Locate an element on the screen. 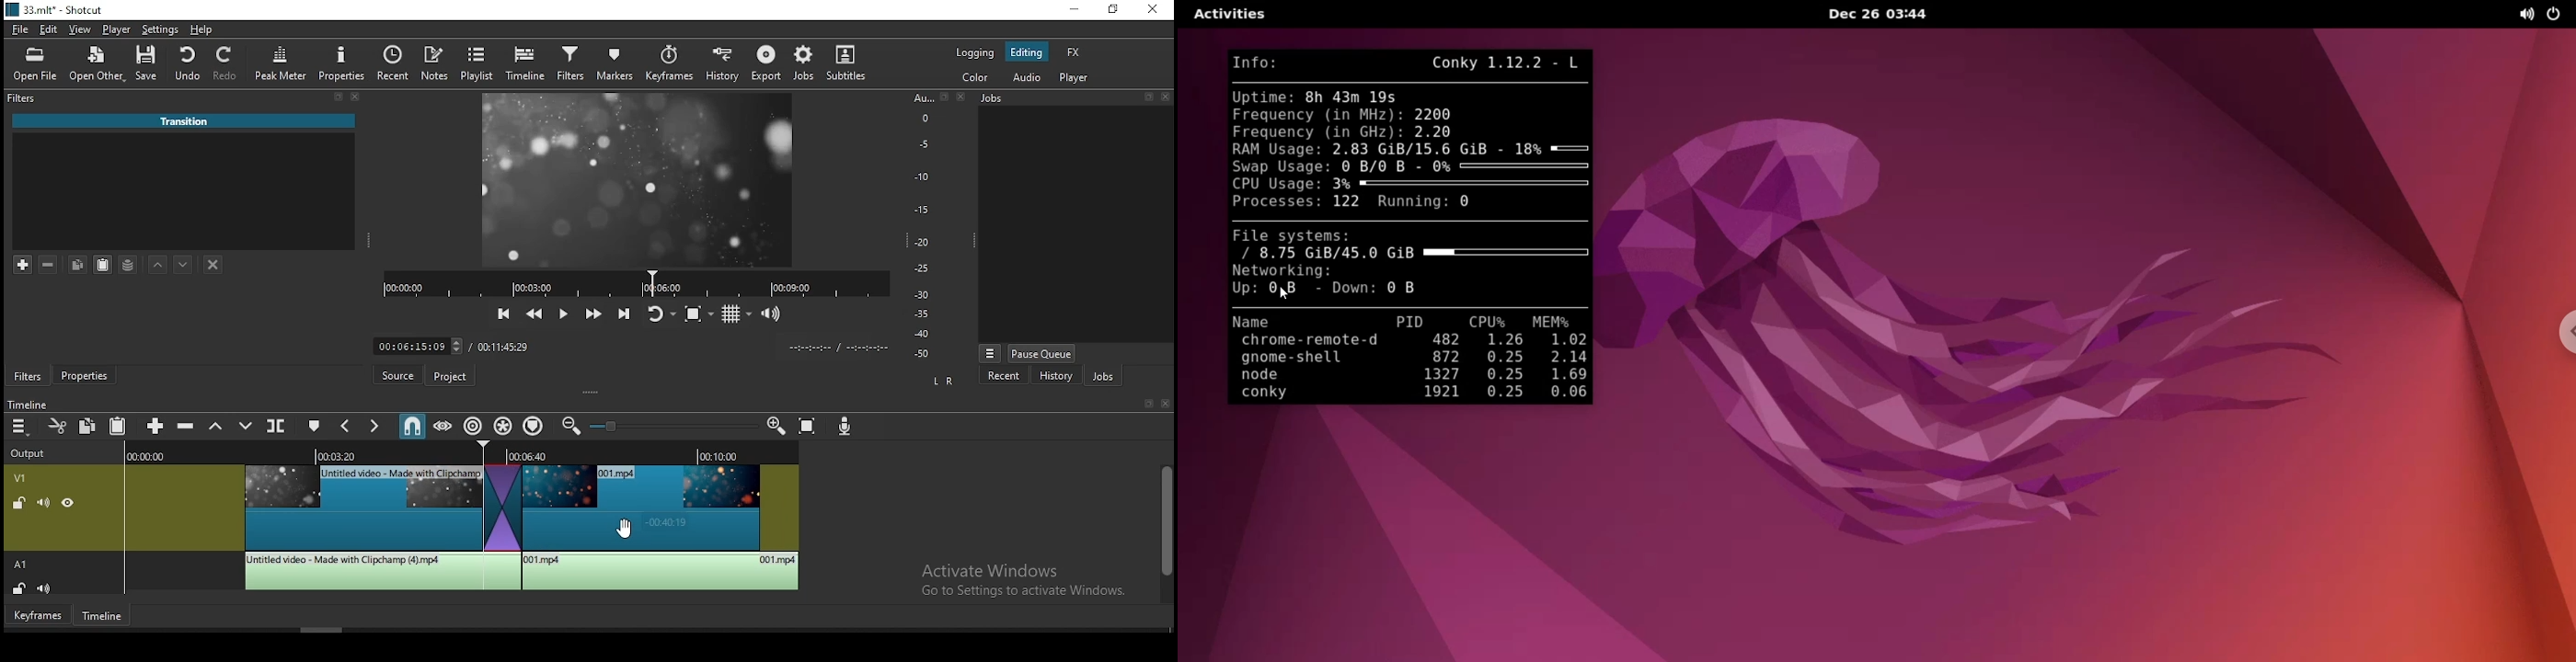 This screenshot has width=2576, height=672. video preview is located at coordinates (639, 177).